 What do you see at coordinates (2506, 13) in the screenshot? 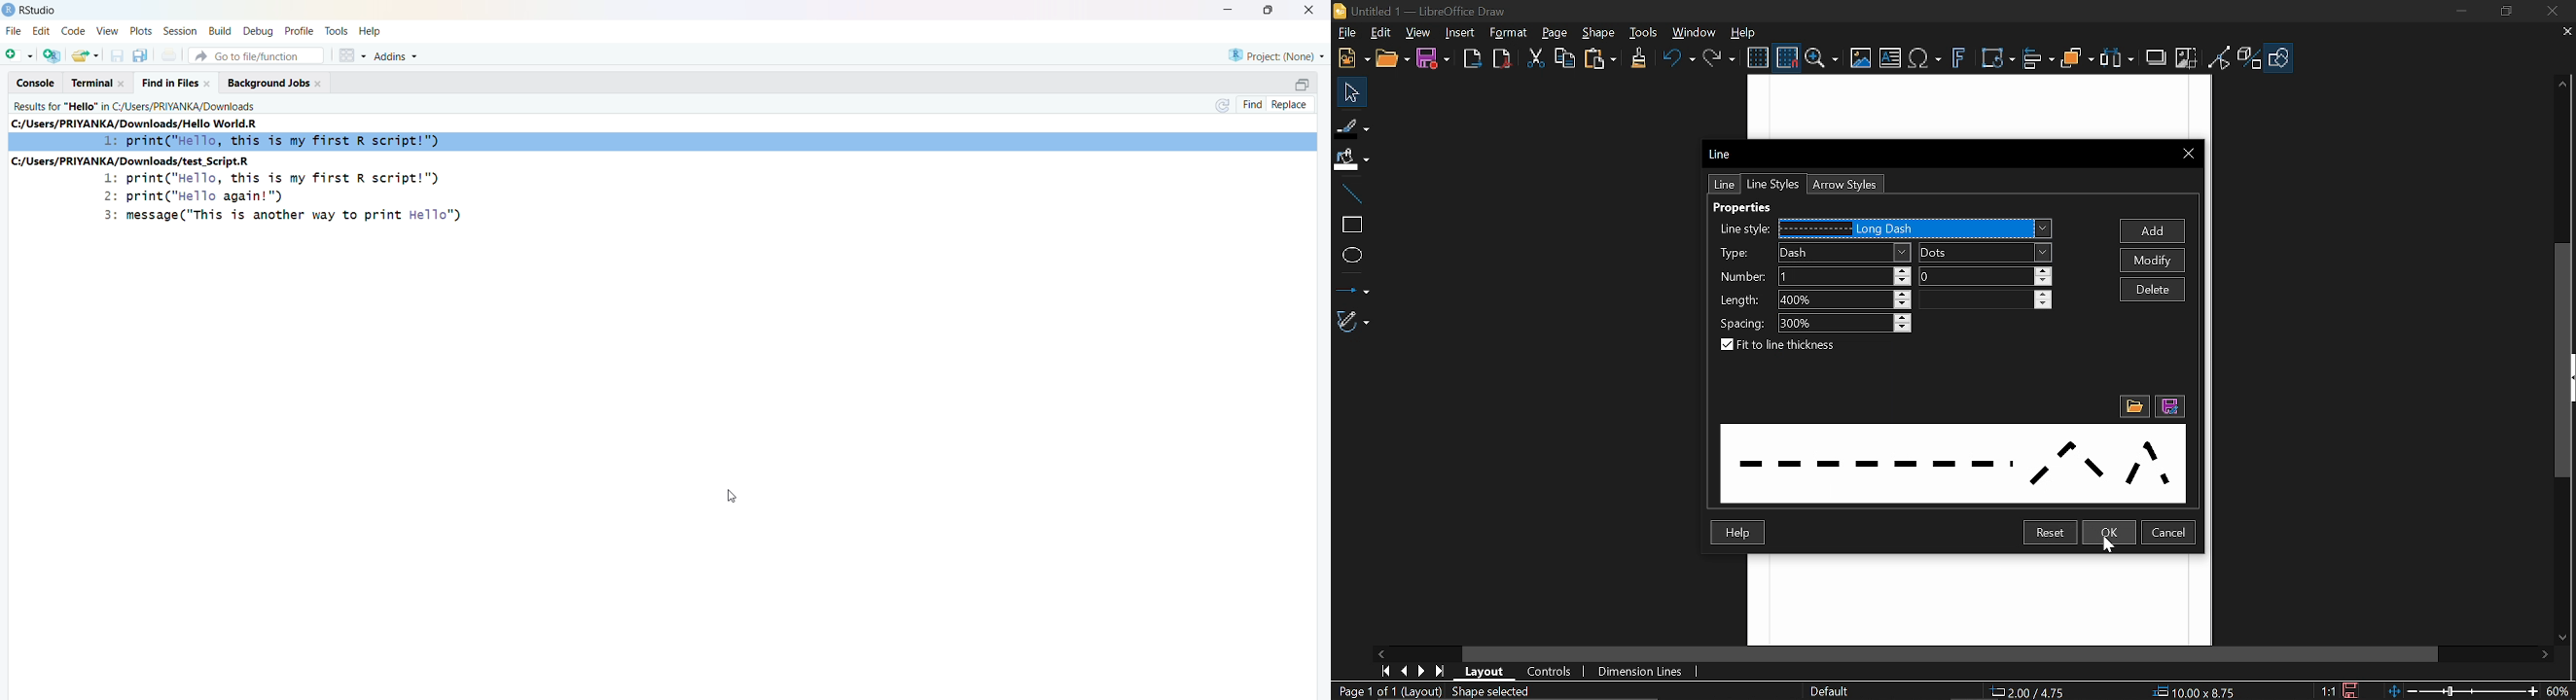
I see `Restore down` at bounding box center [2506, 13].